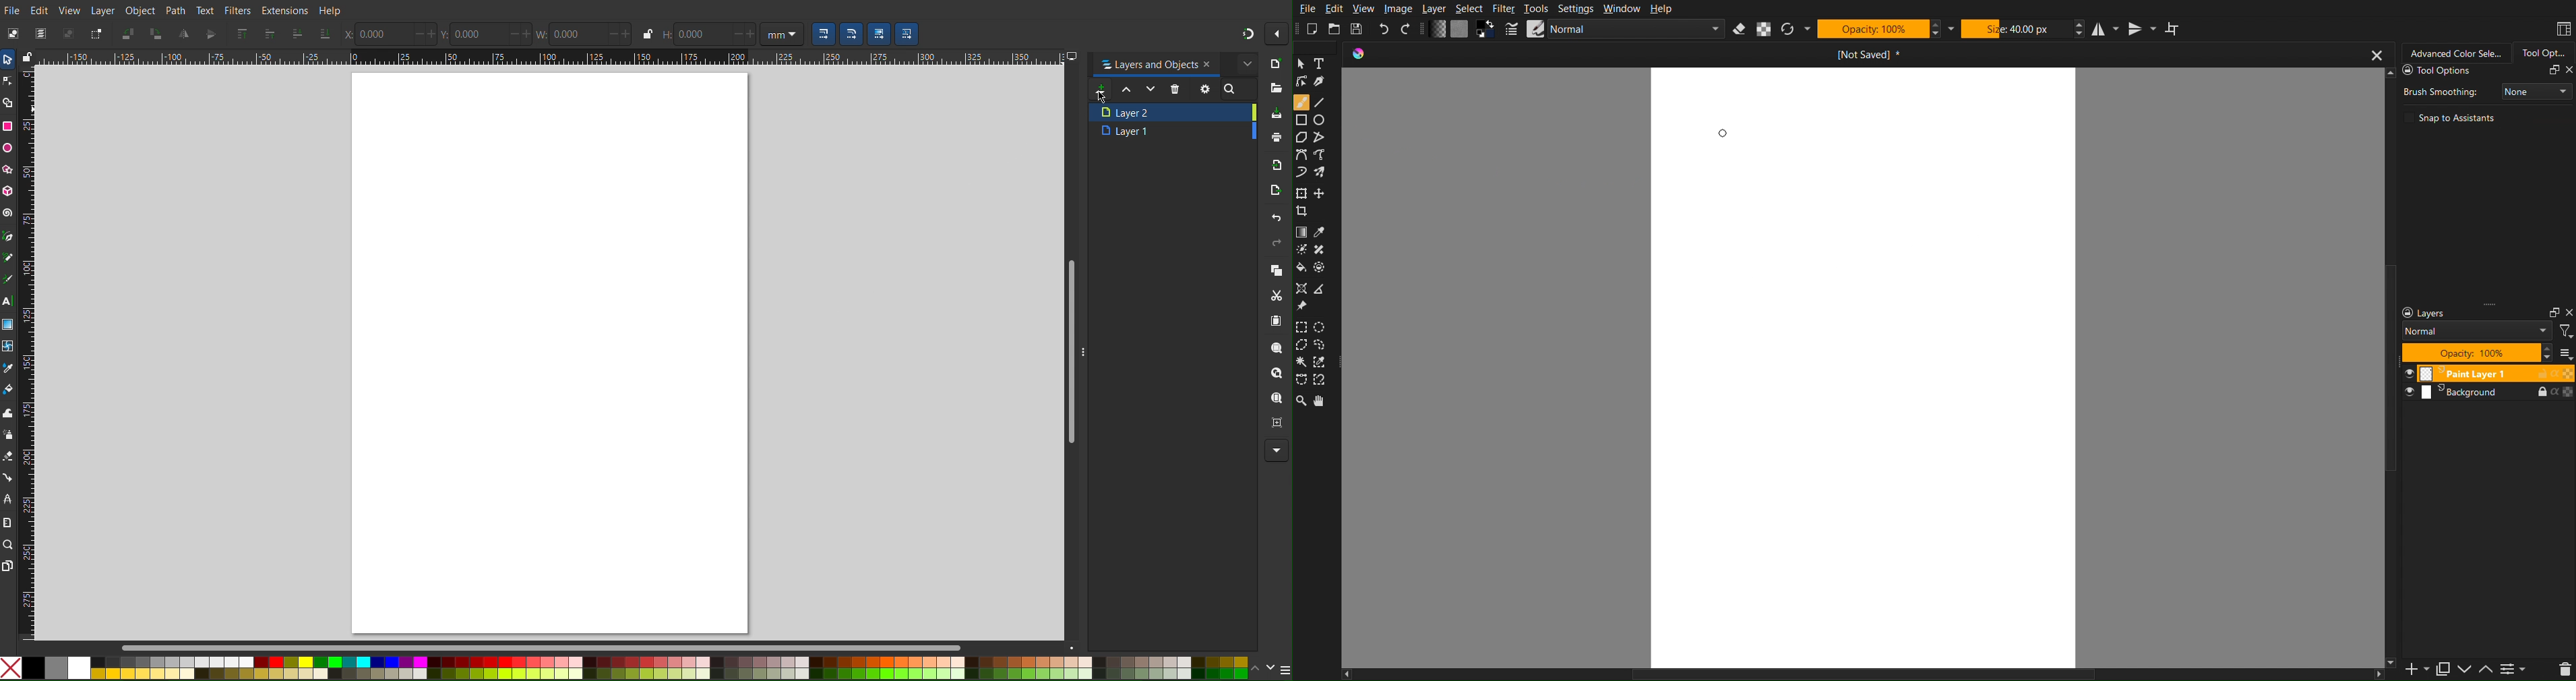 The width and height of the screenshot is (2576, 700). What do you see at coordinates (2487, 373) in the screenshot?
I see `Layer 1` at bounding box center [2487, 373].